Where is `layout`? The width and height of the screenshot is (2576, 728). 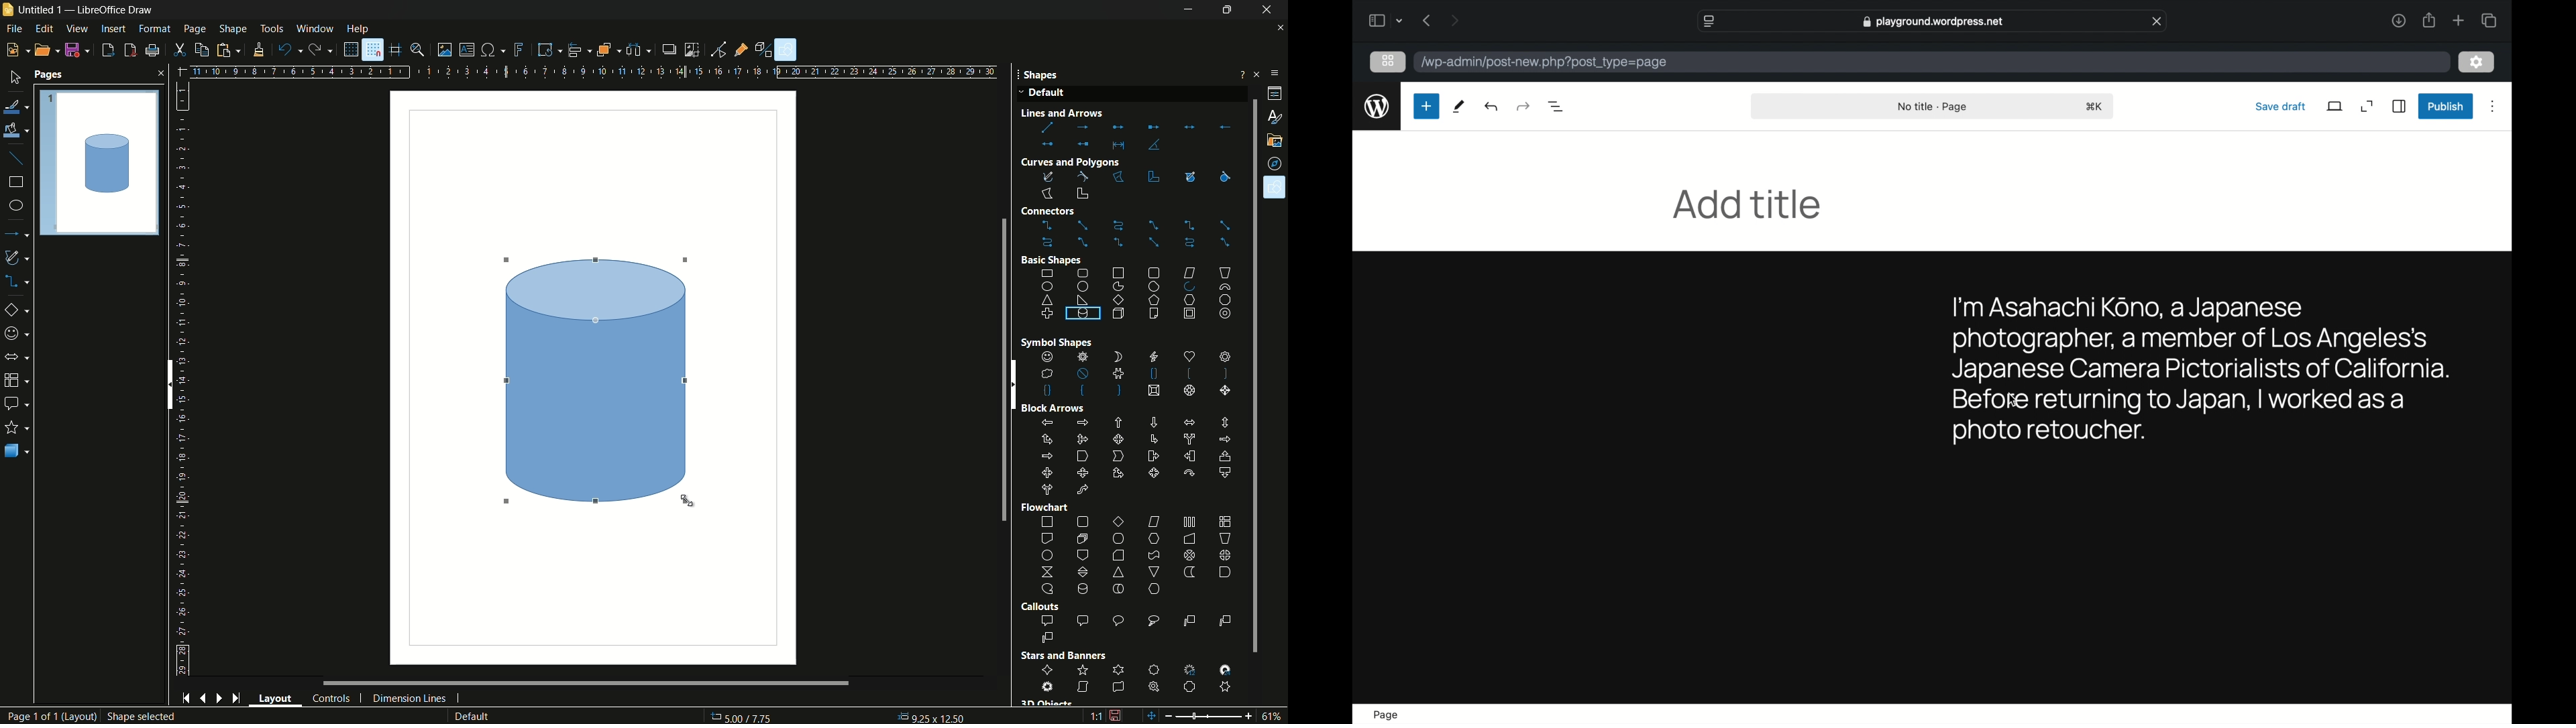
layout is located at coordinates (276, 698).